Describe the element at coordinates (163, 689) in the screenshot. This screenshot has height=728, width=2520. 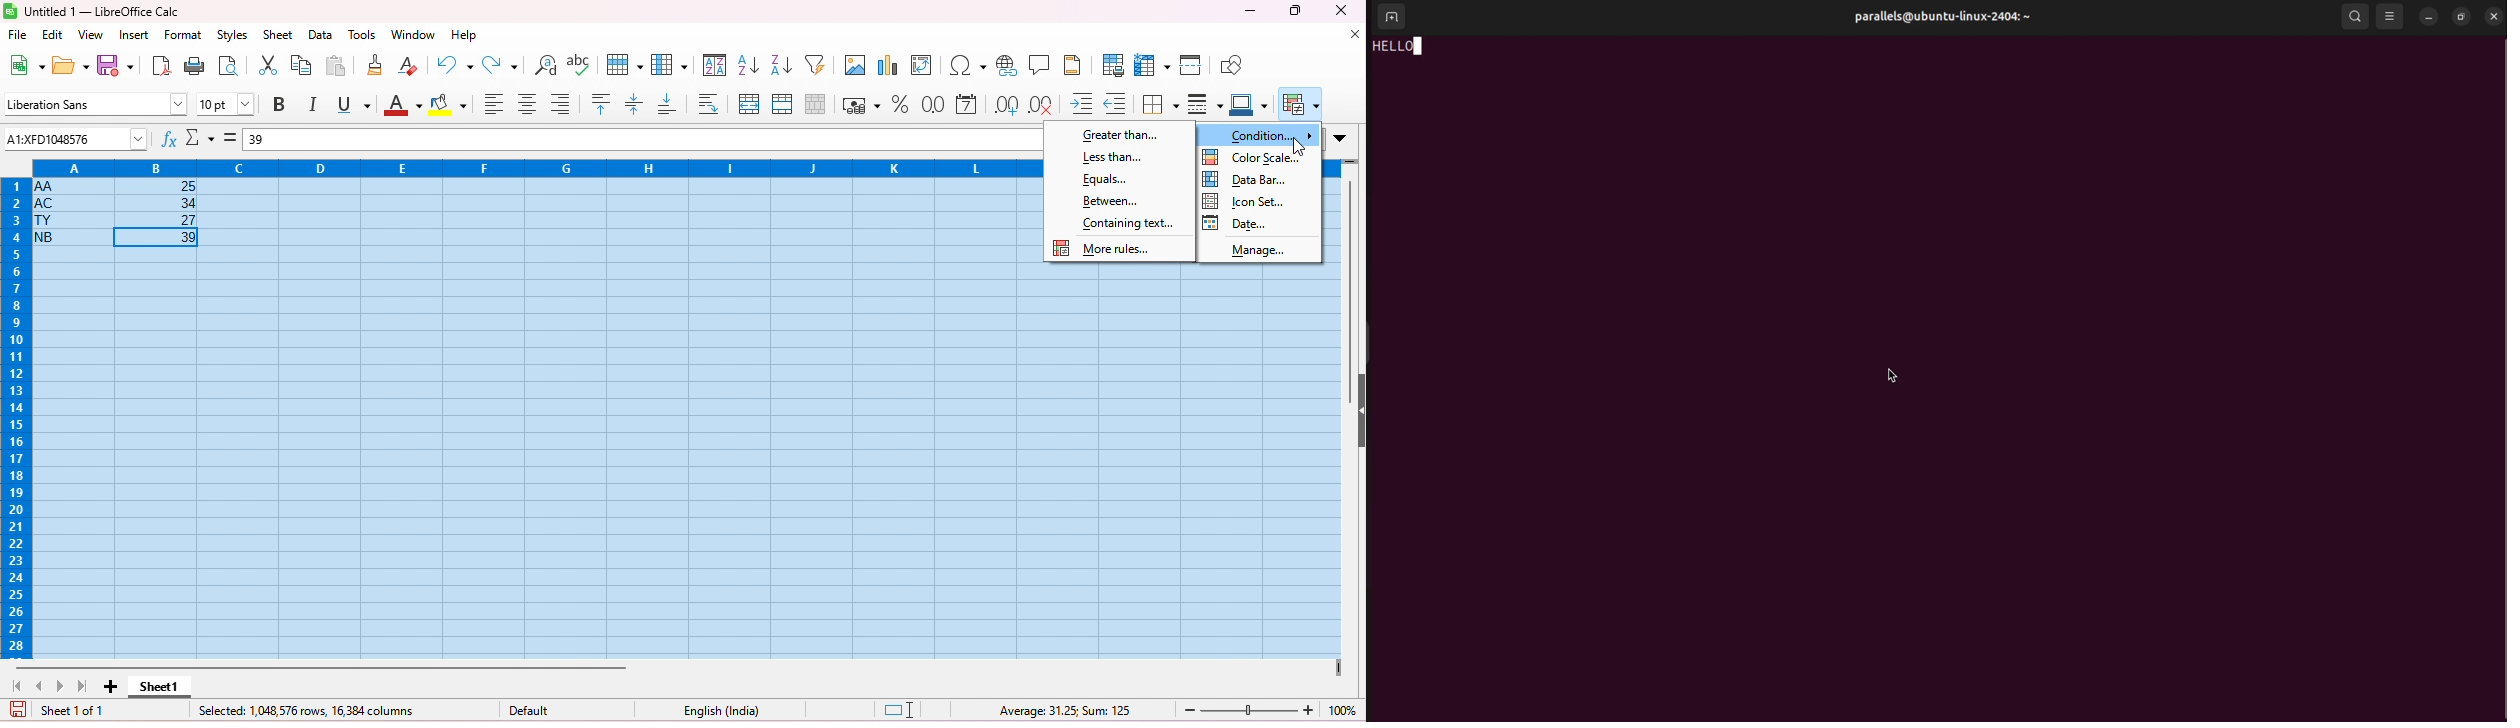
I see `sheet 1` at that location.